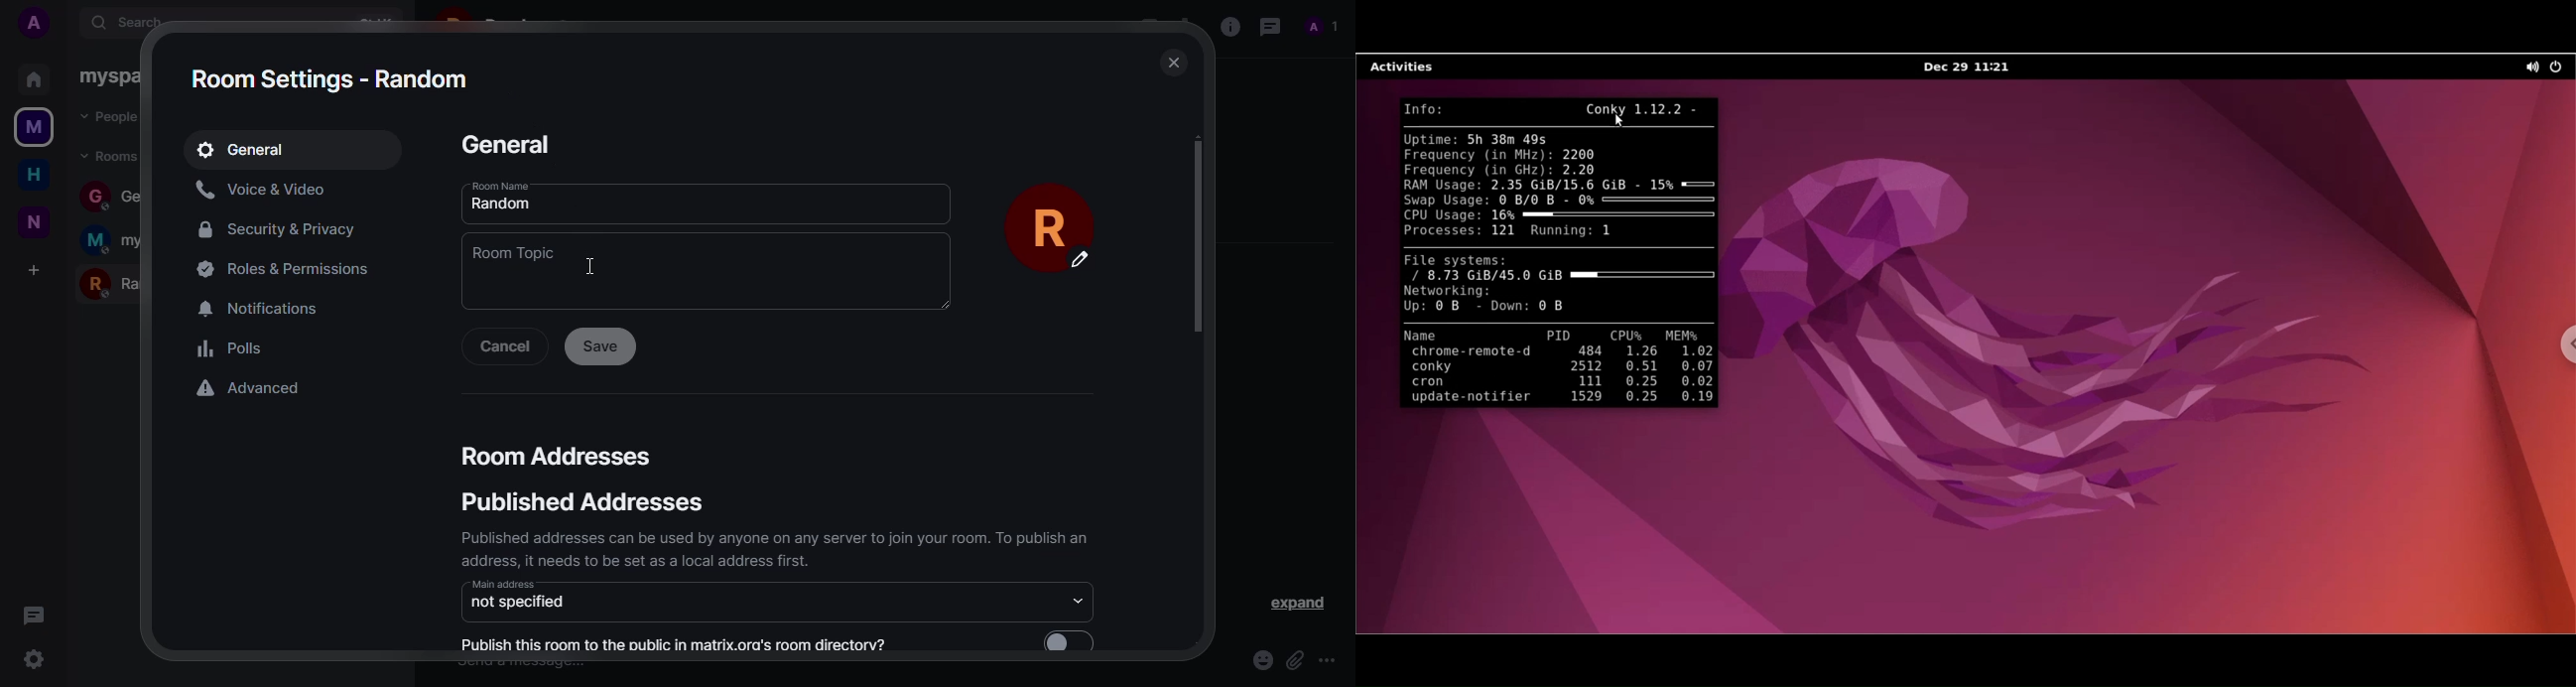  I want to click on room topic, so click(547, 257).